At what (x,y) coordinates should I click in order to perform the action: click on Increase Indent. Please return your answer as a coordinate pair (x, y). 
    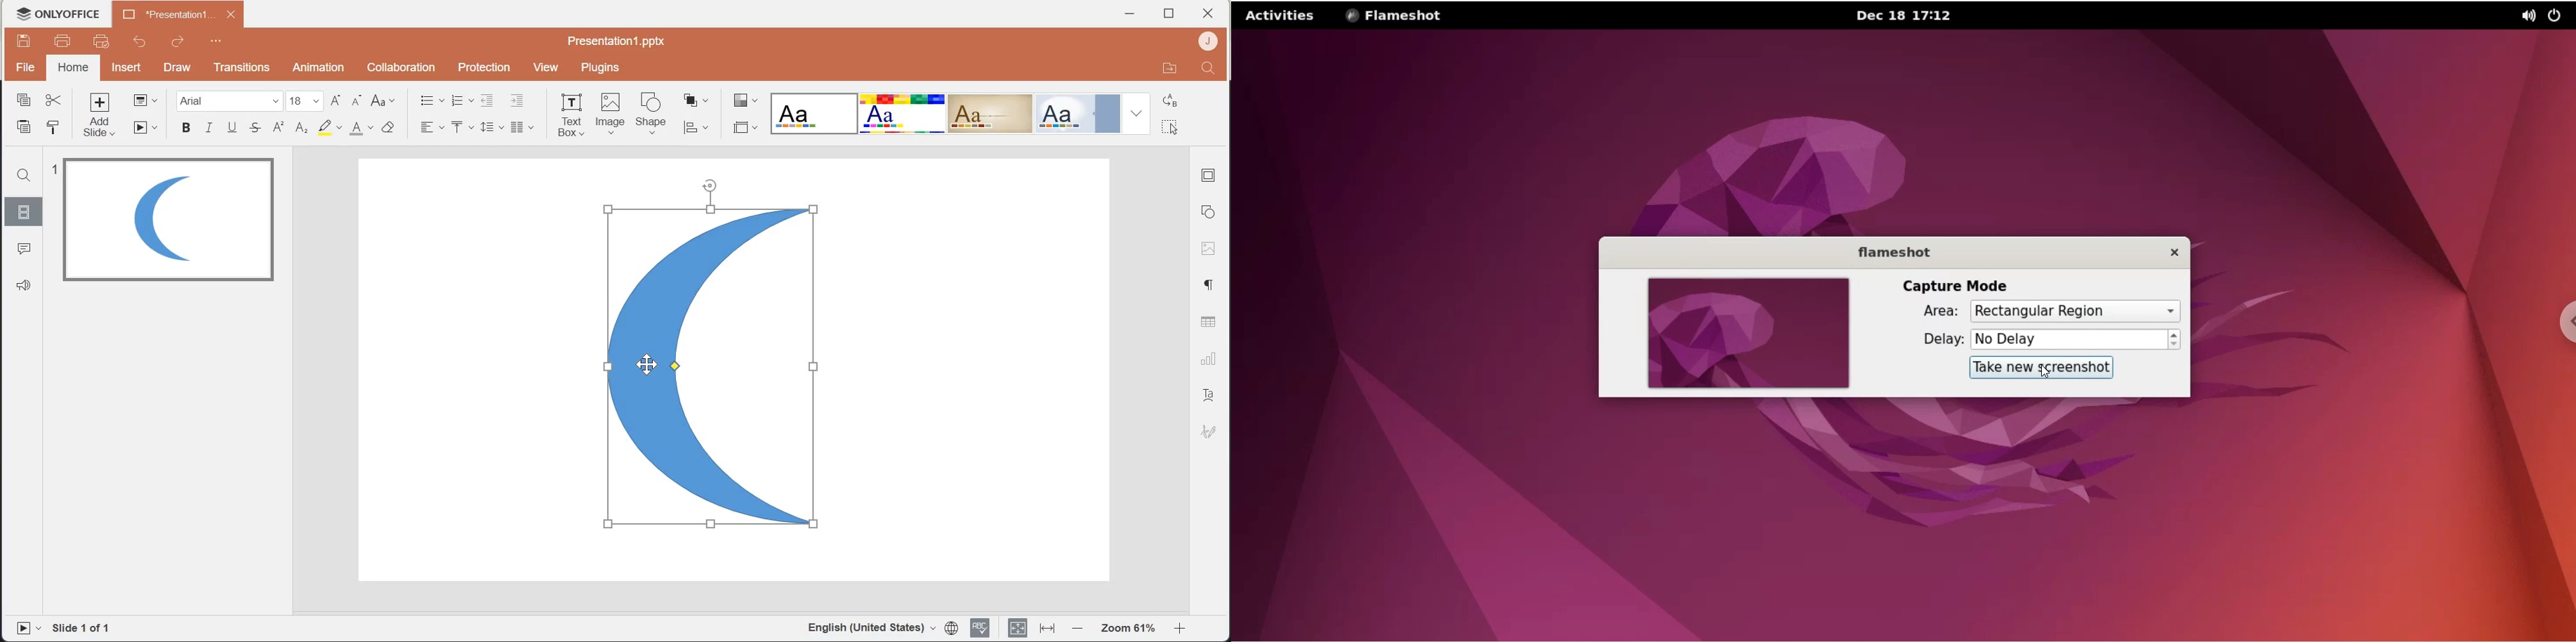
    Looking at the image, I should click on (516, 101).